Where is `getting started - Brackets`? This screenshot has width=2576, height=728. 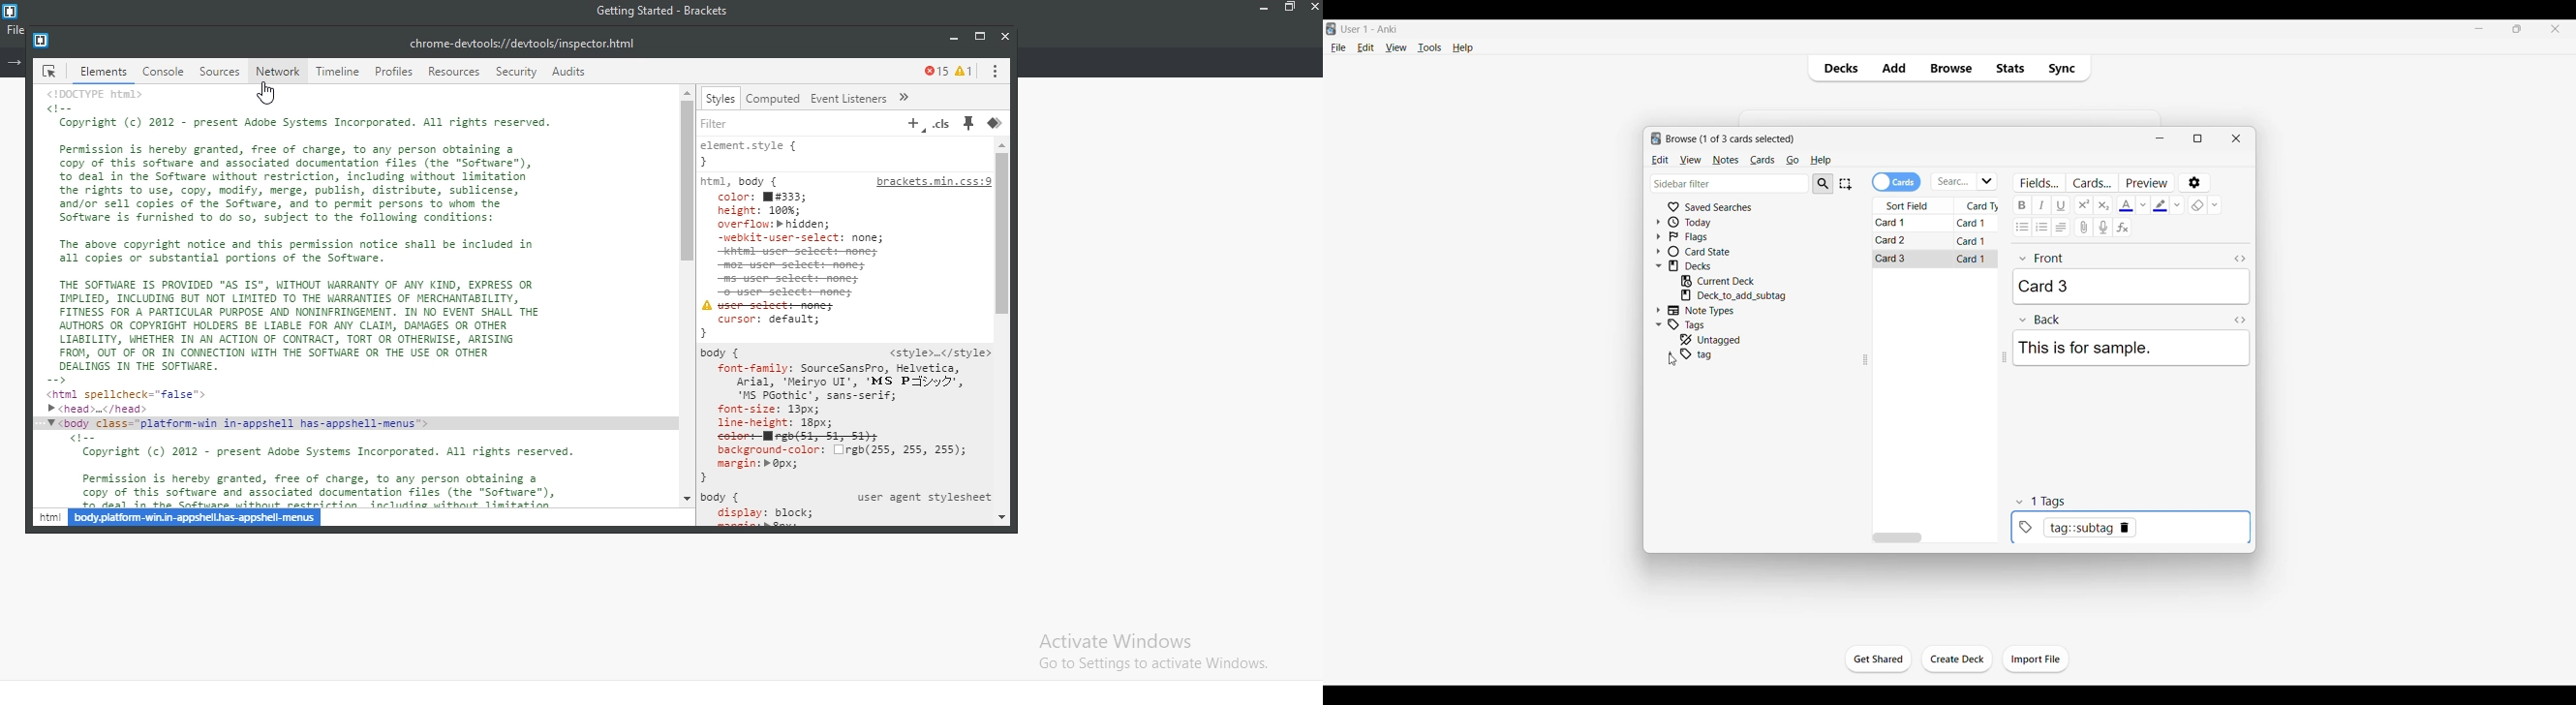
getting started - Brackets is located at coordinates (671, 13).